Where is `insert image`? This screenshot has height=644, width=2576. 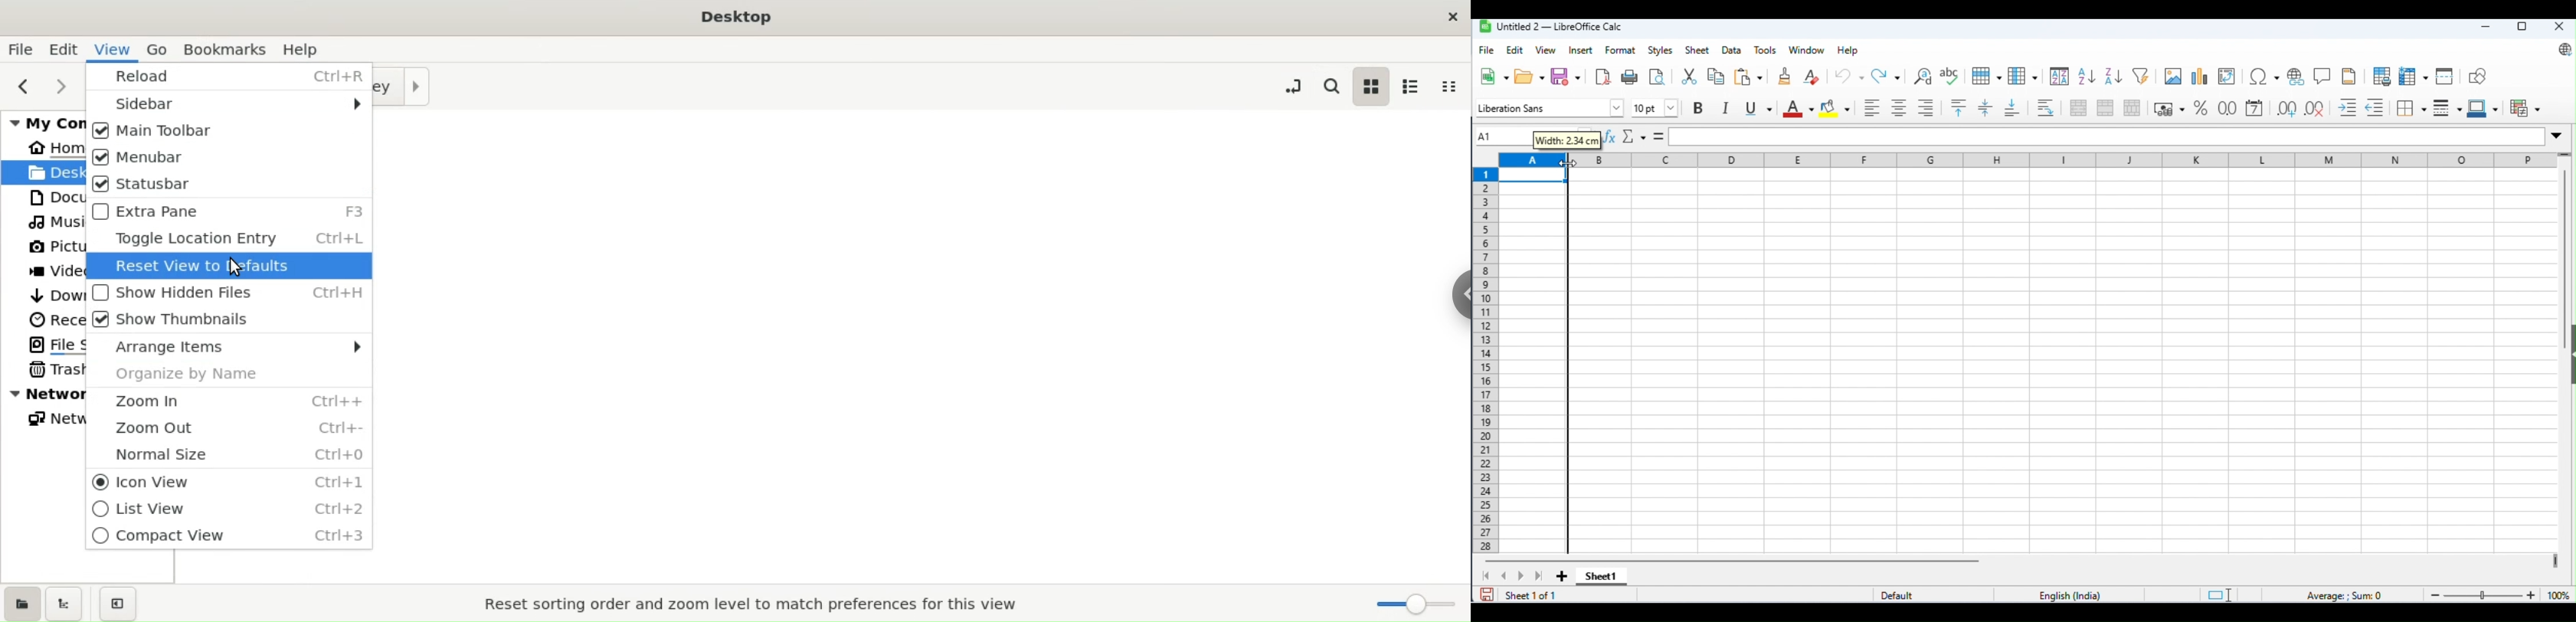 insert image is located at coordinates (2173, 76).